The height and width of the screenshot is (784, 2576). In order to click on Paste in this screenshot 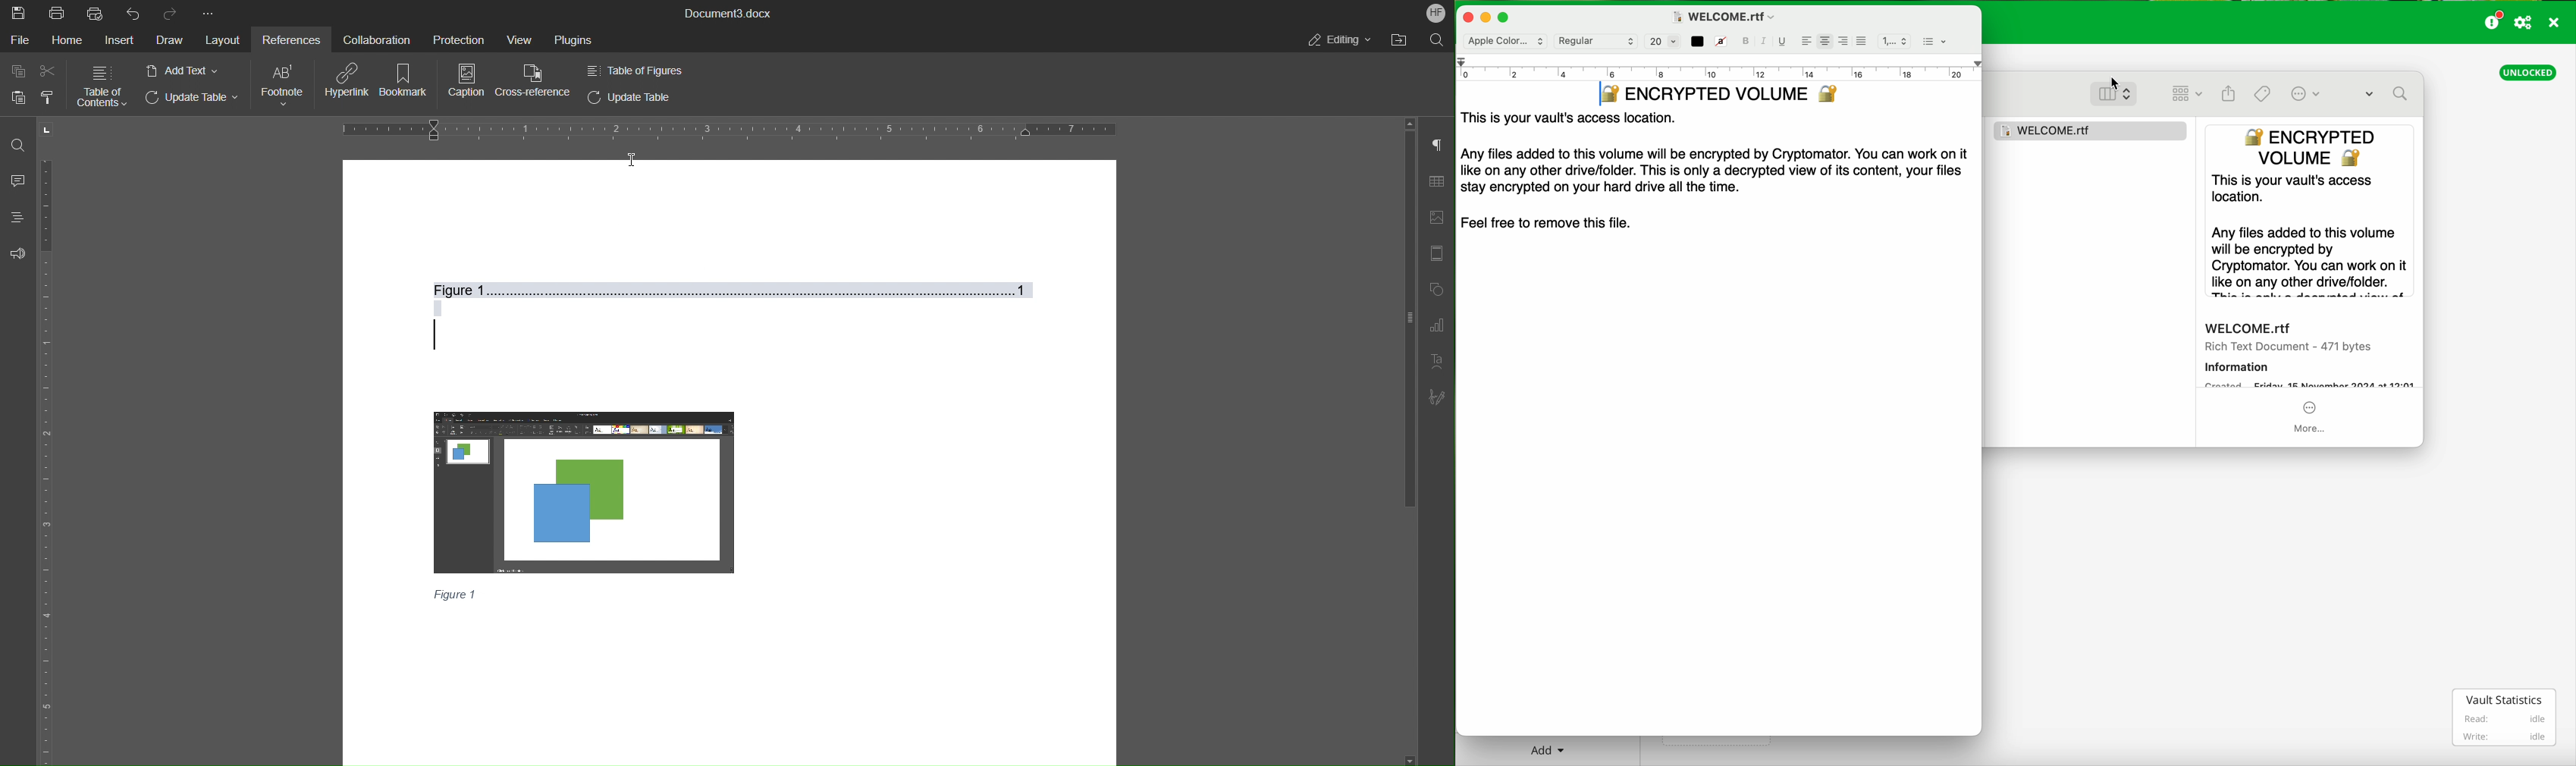, I will do `click(14, 97)`.